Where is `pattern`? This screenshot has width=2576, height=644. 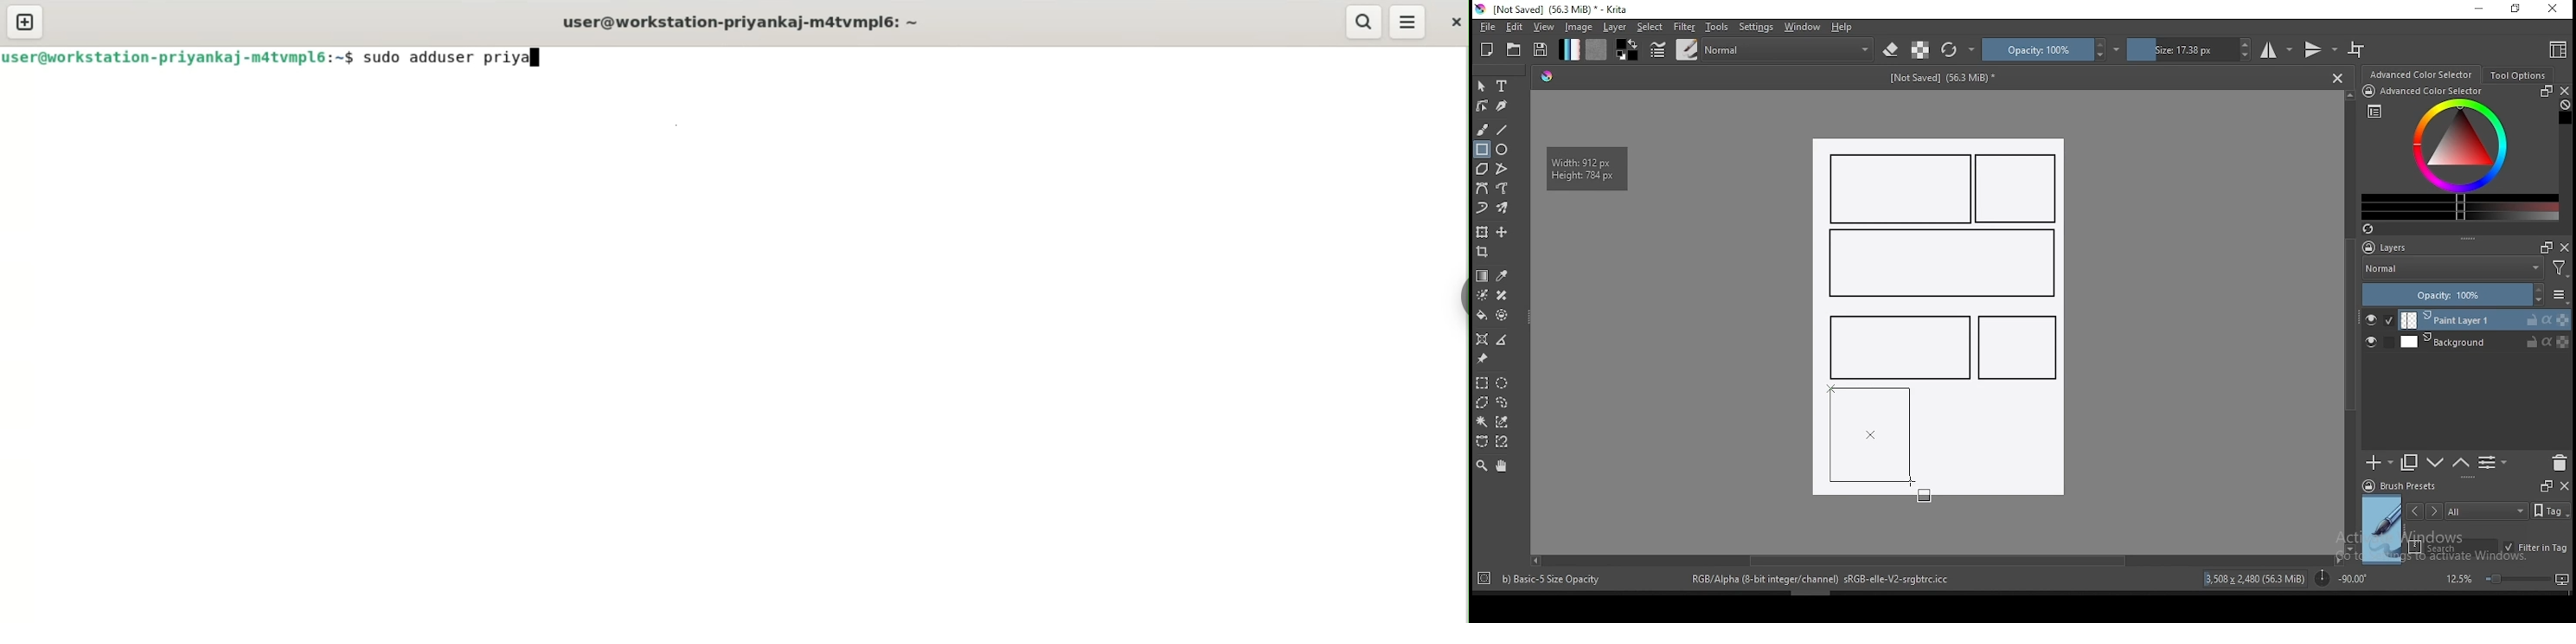 pattern is located at coordinates (1596, 49).